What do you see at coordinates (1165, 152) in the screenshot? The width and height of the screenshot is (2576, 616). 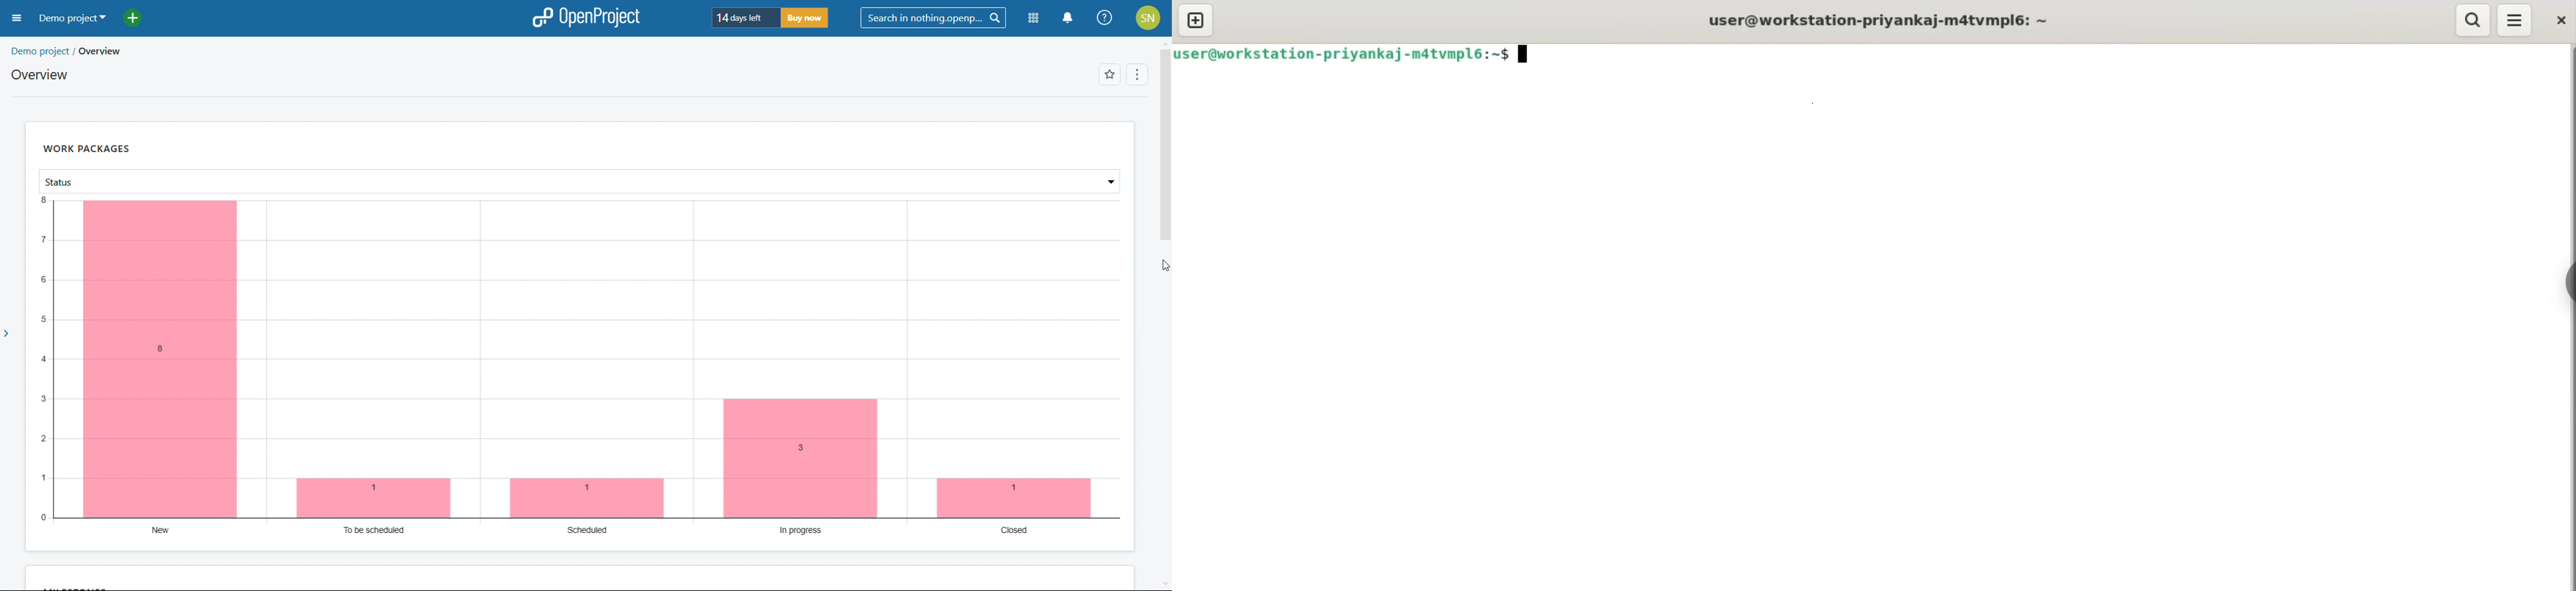 I see `scroll bar` at bounding box center [1165, 152].